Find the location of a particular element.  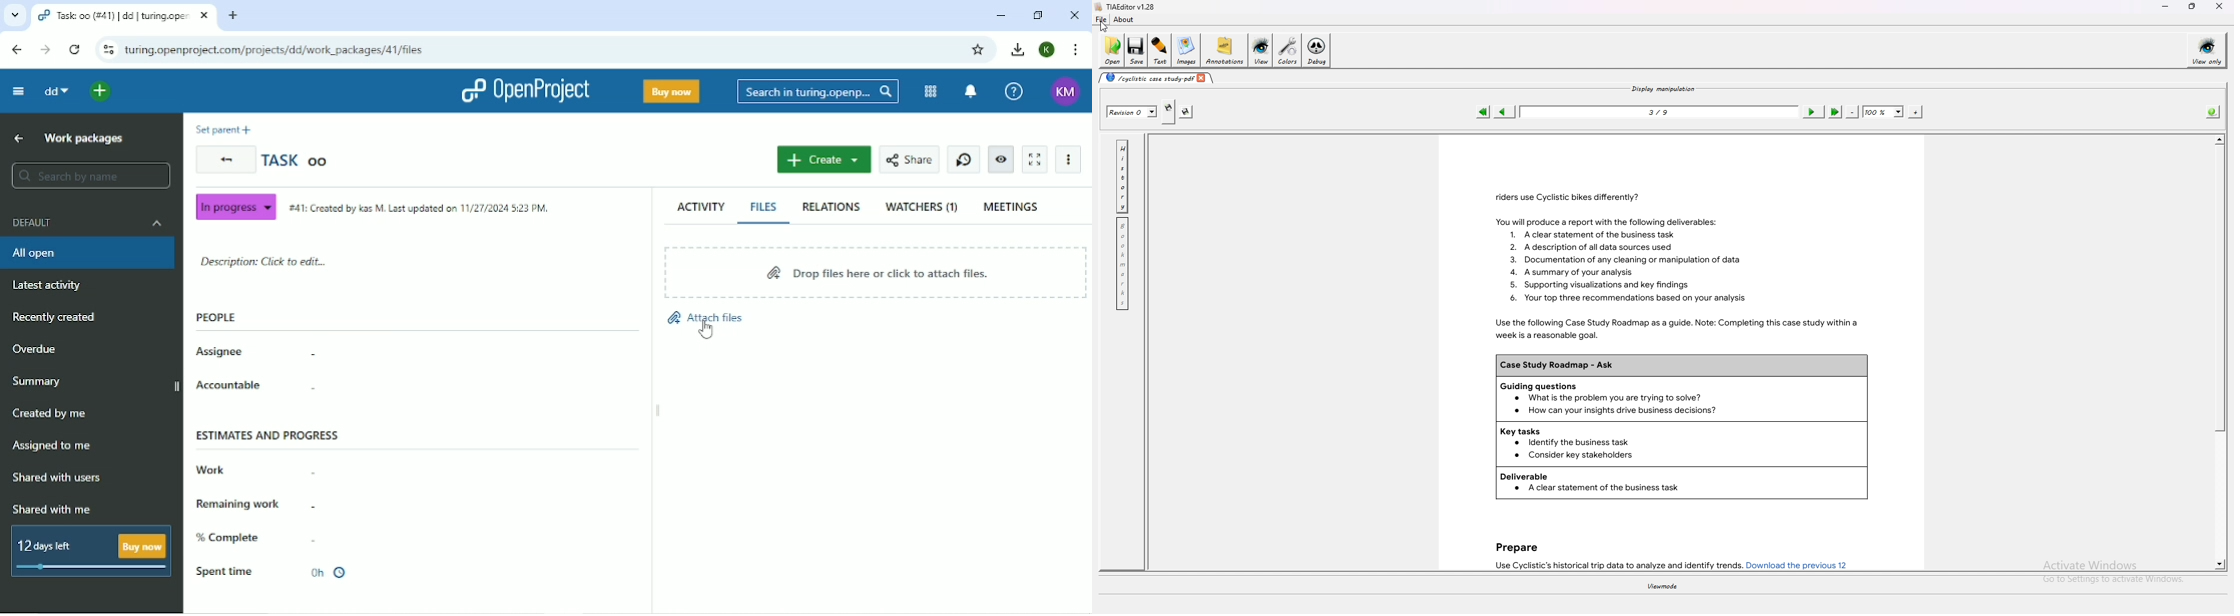

Latest activity is located at coordinates (52, 287).